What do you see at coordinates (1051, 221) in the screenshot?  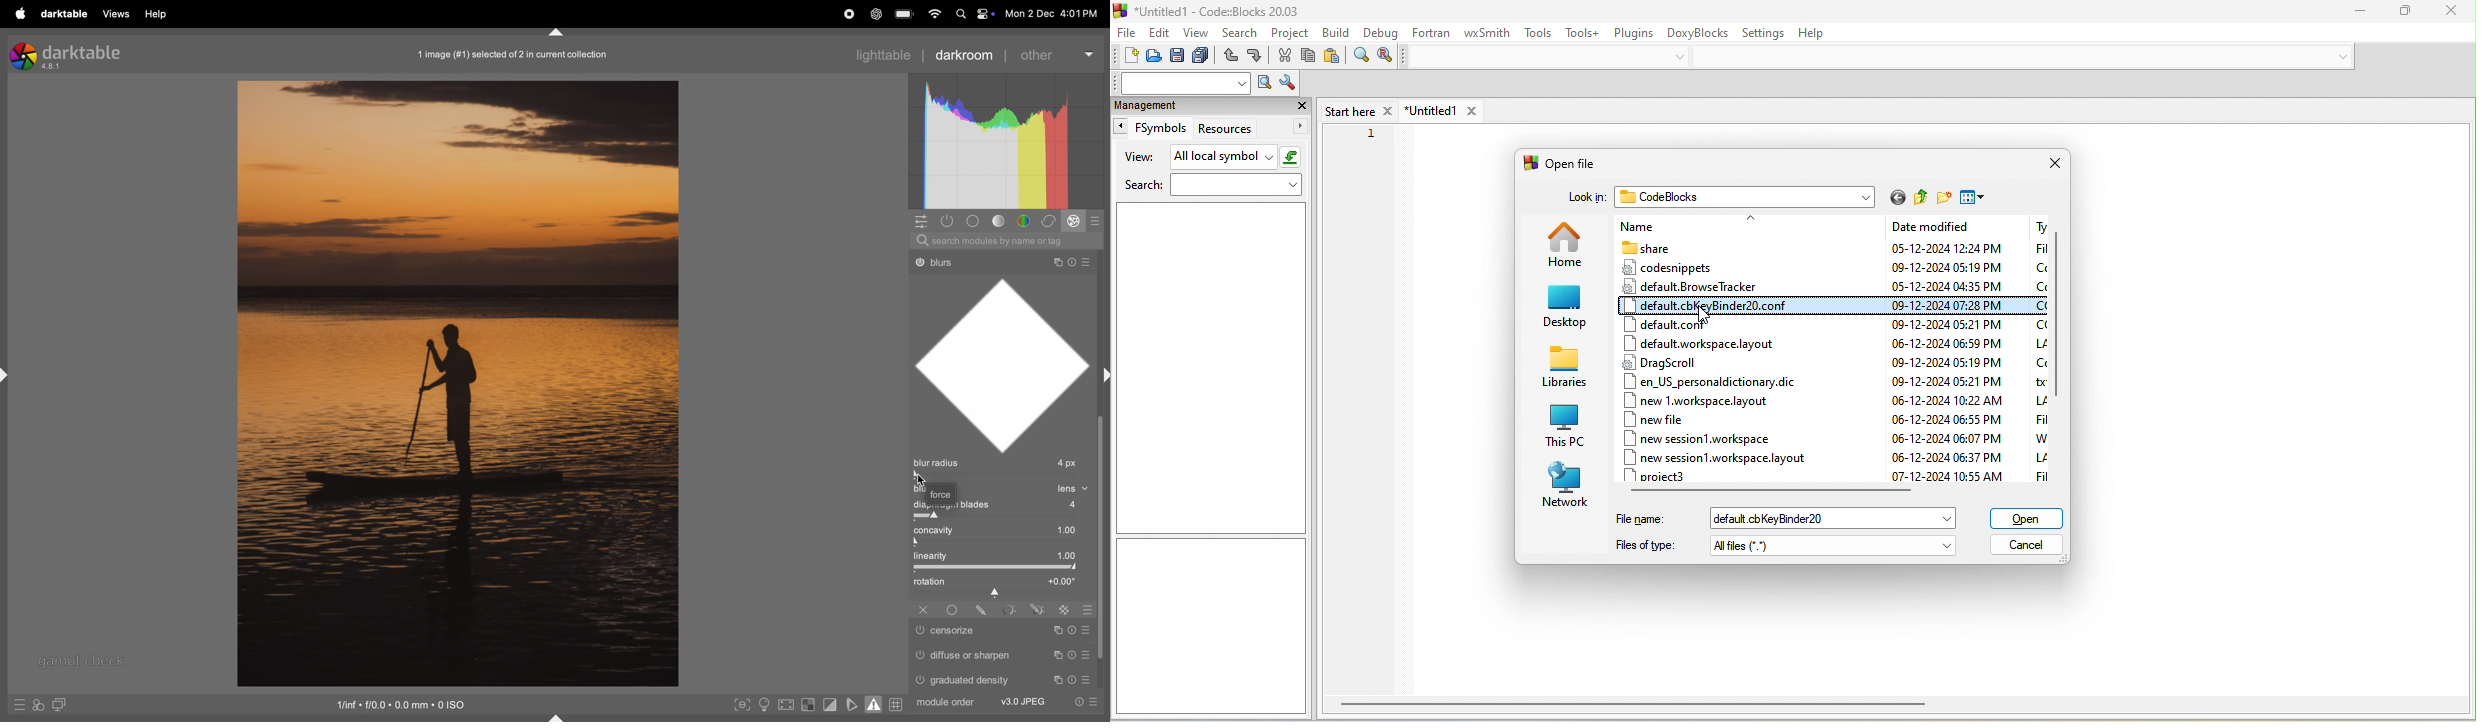 I see `correct` at bounding box center [1051, 221].